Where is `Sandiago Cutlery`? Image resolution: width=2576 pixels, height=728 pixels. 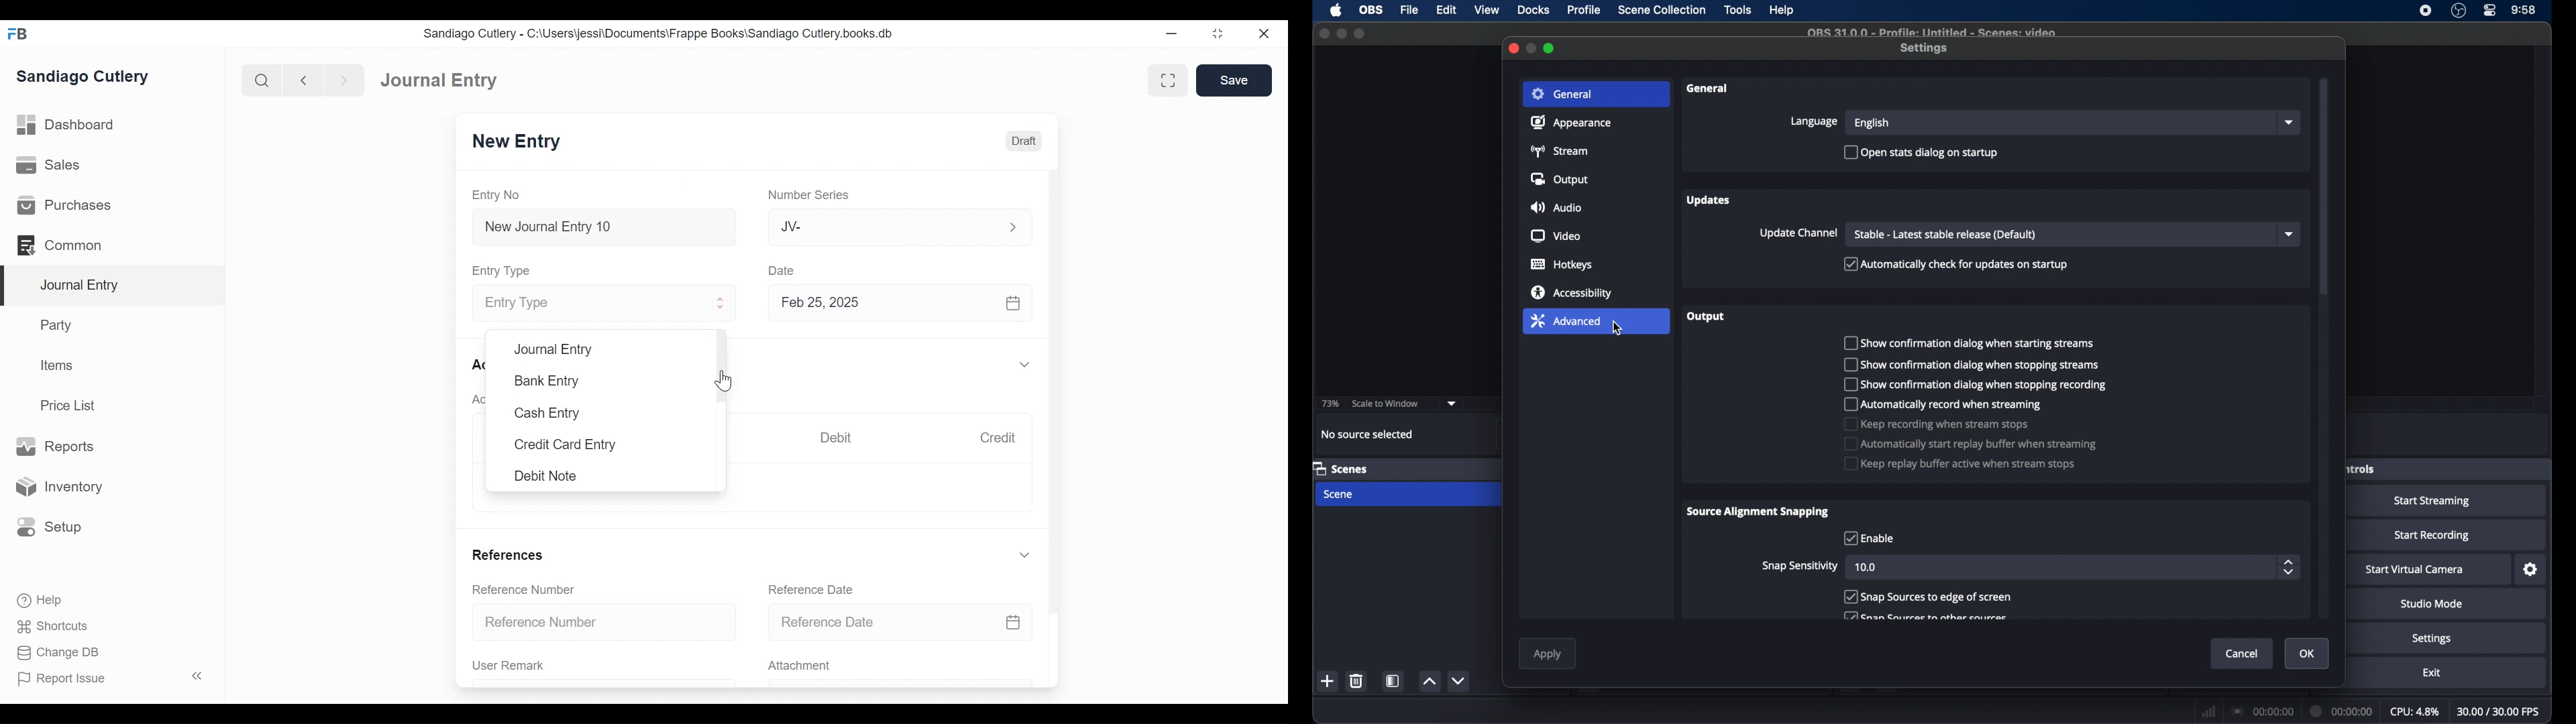
Sandiago Cutlery is located at coordinates (83, 77).